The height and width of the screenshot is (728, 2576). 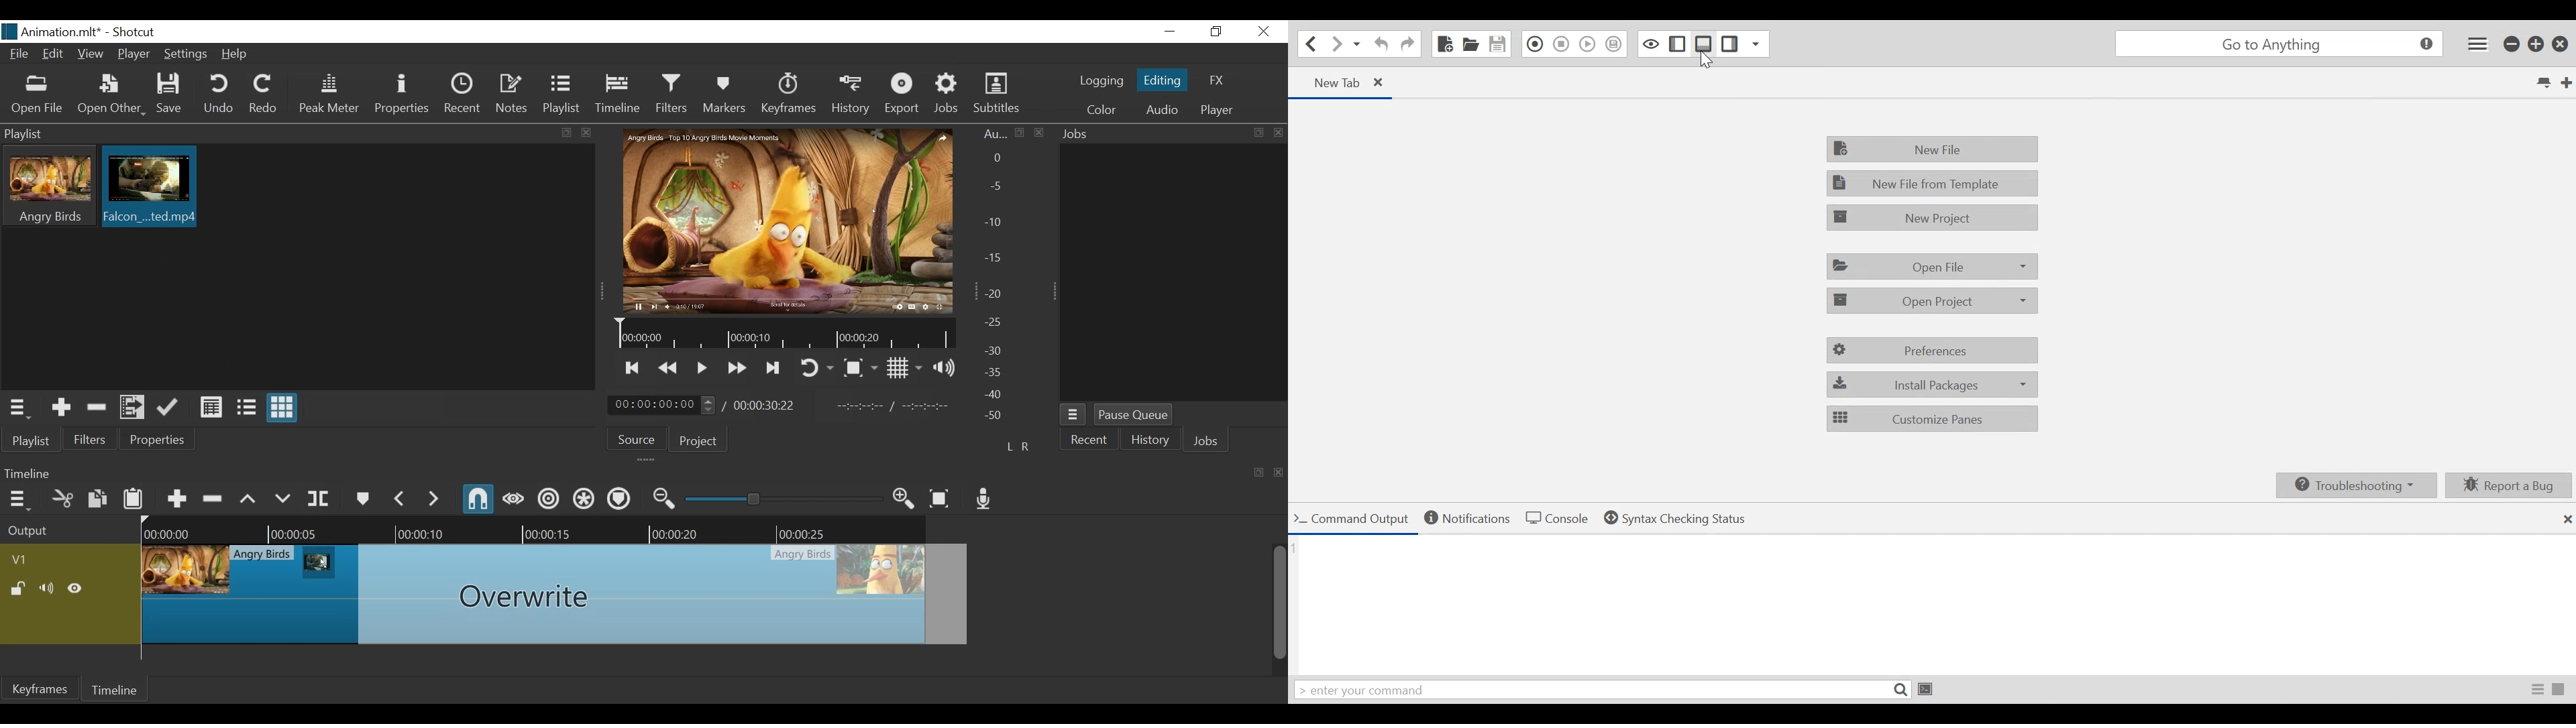 What do you see at coordinates (92, 438) in the screenshot?
I see `Filters` at bounding box center [92, 438].